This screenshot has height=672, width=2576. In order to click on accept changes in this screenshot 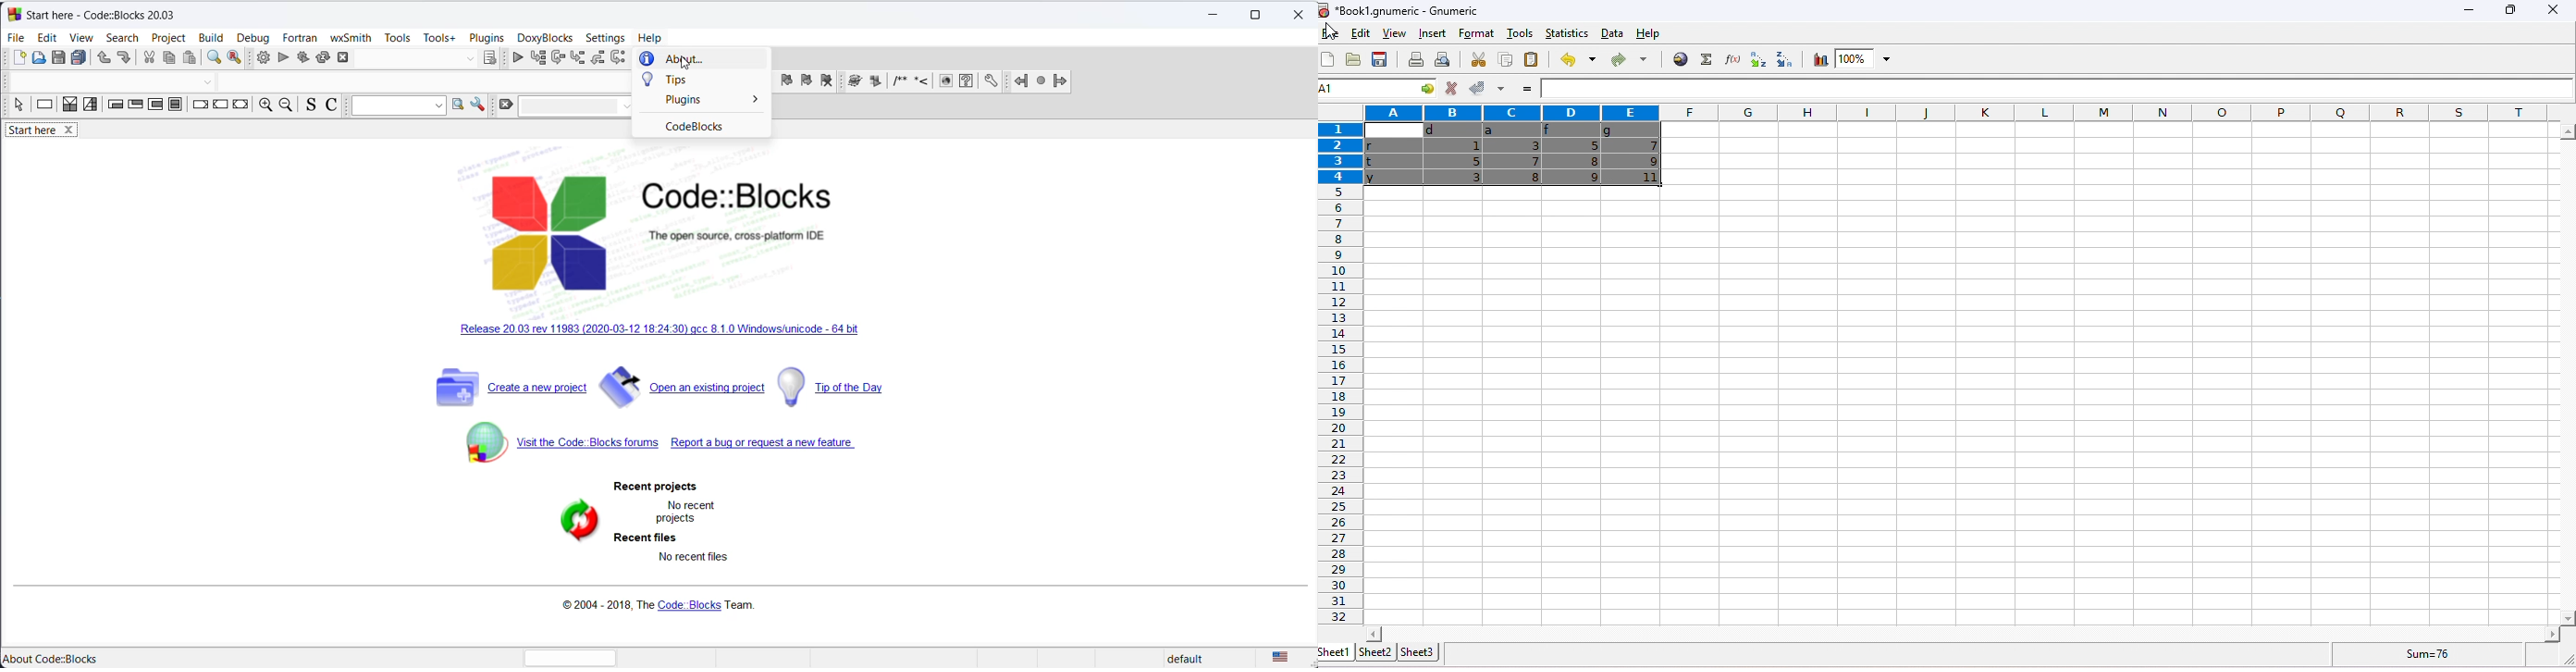, I will do `click(1473, 87)`.